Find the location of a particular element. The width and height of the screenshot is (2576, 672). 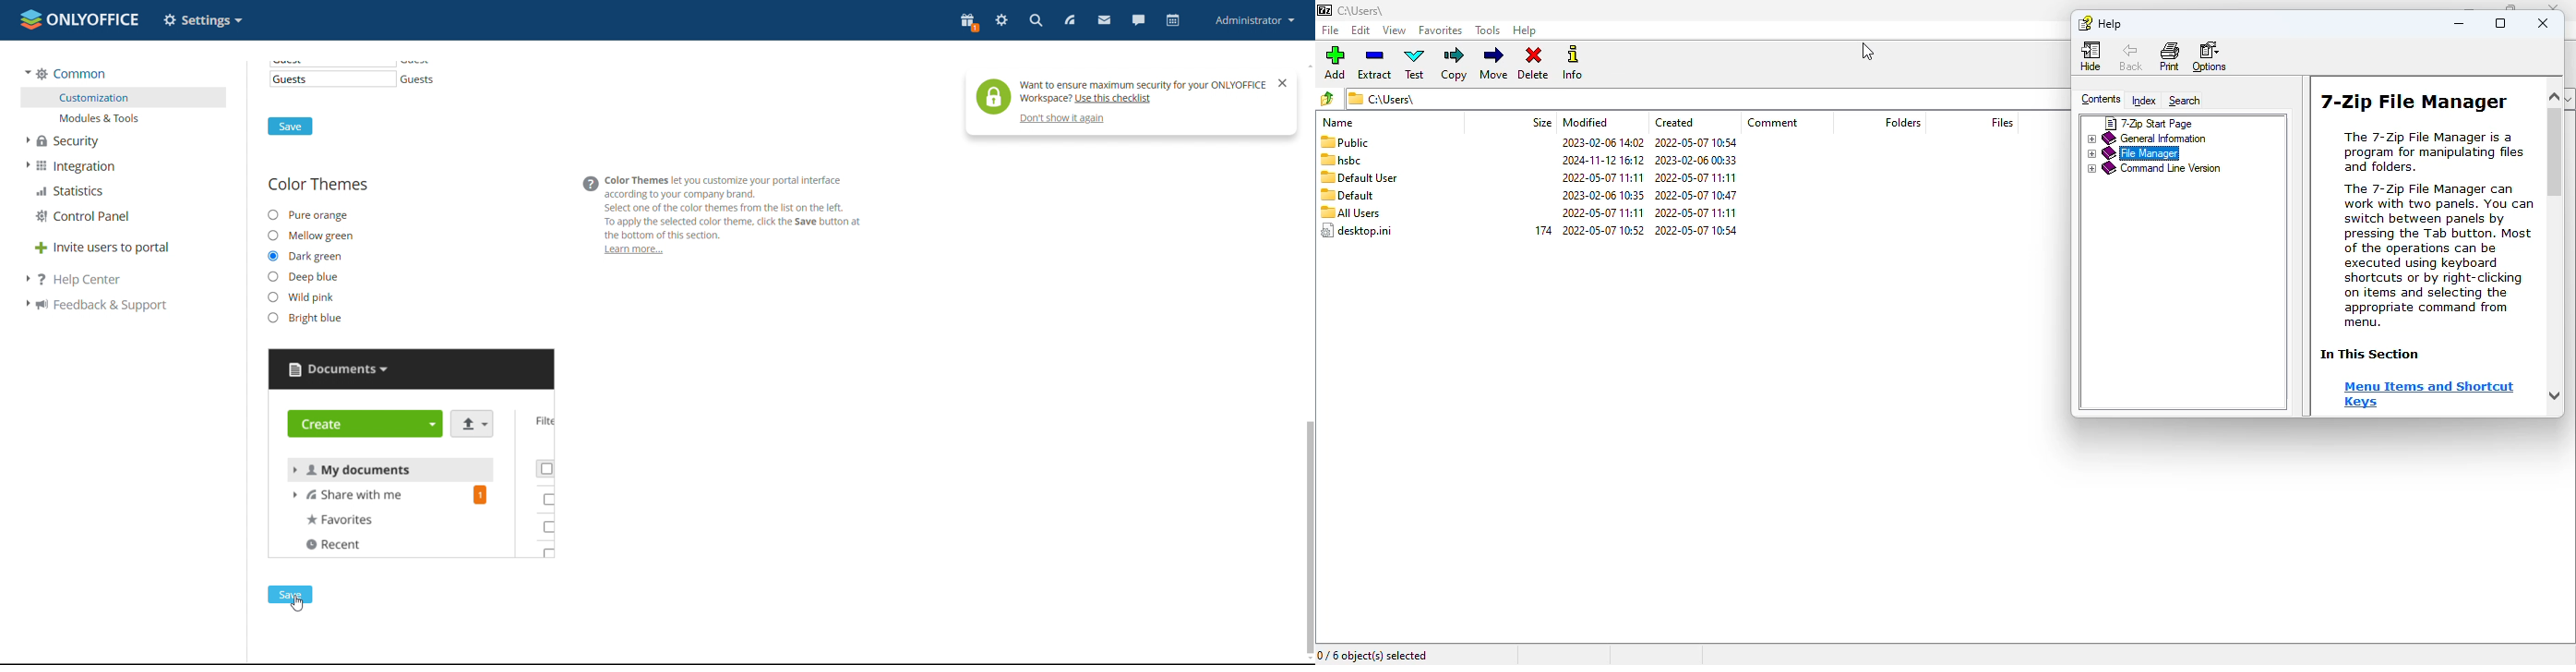

calendar is located at coordinates (1172, 23).